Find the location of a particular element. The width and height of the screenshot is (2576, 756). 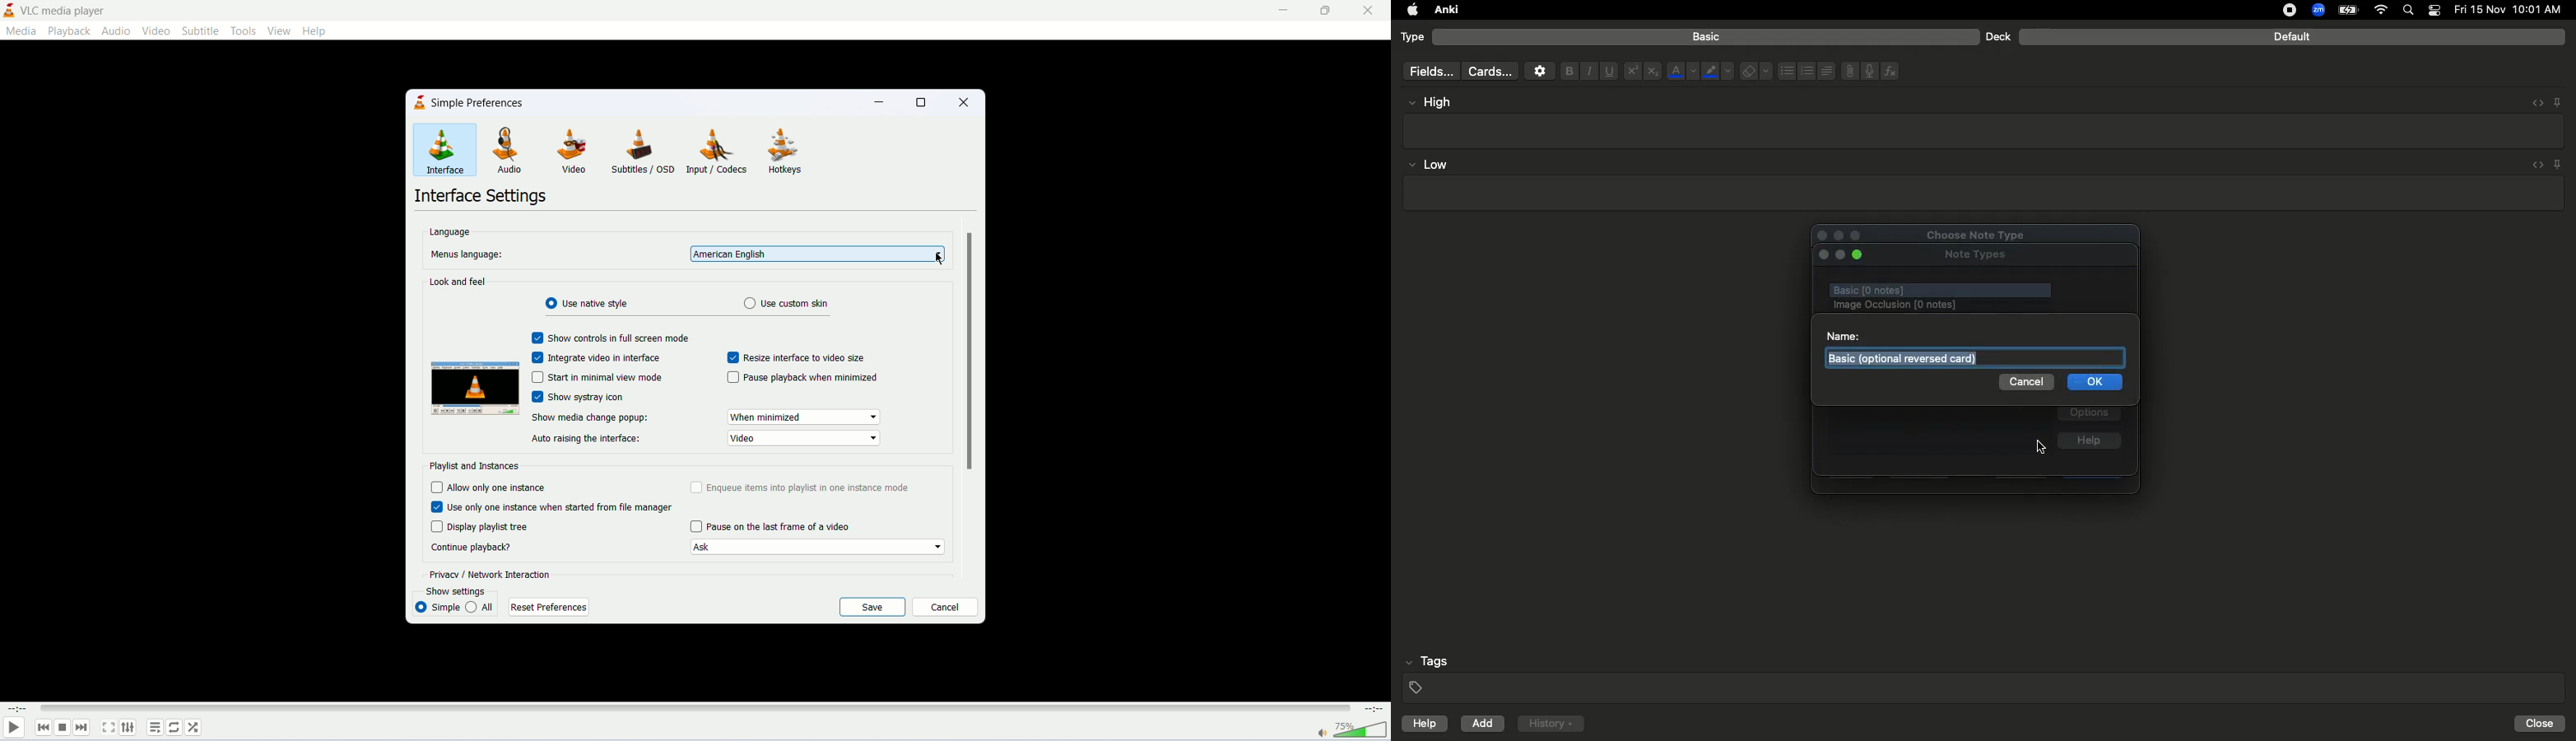

Font color is located at coordinates (1681, 71).